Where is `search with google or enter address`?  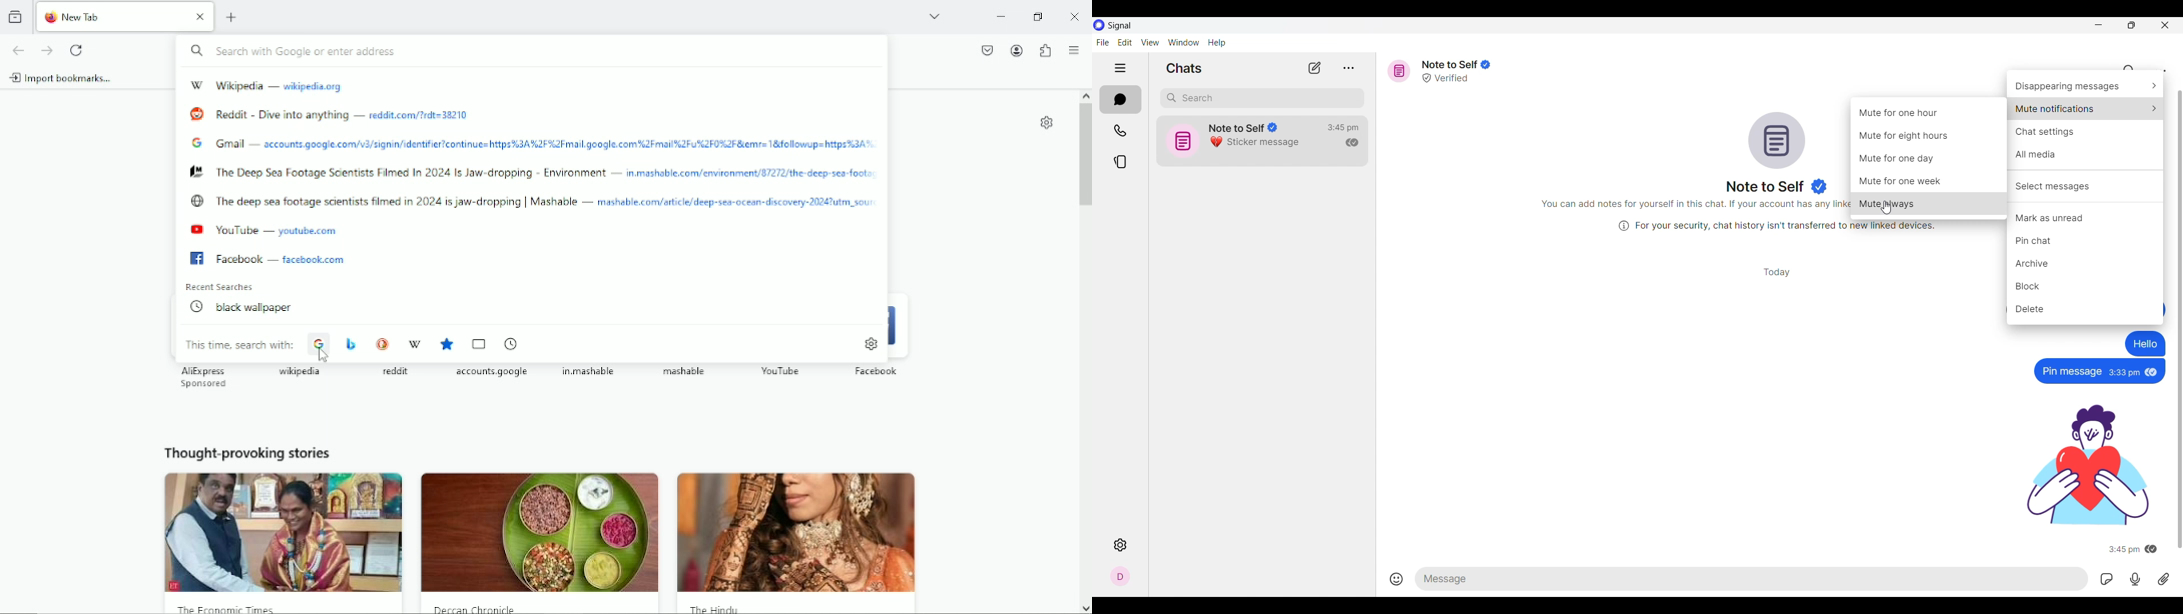 search with google or enter address is located at coordinates (532, 51).